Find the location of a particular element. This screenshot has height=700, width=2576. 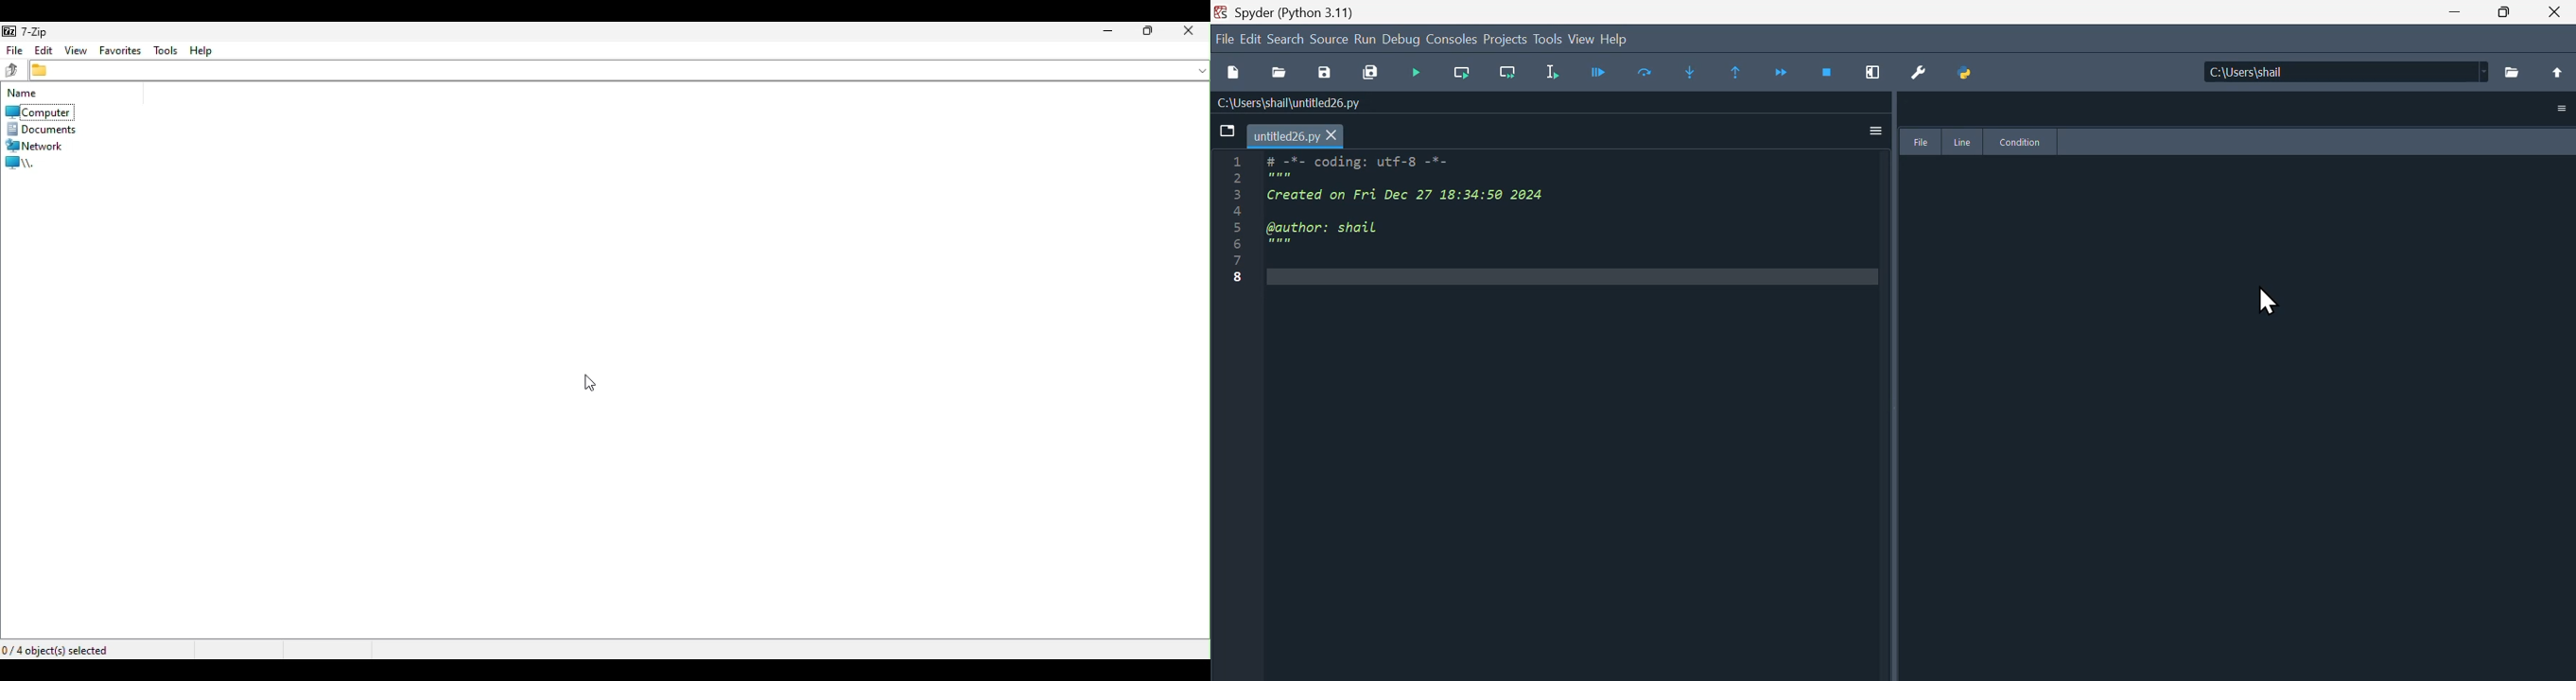

Spyder Desktop Icon is located at coordinates (1220, 11).